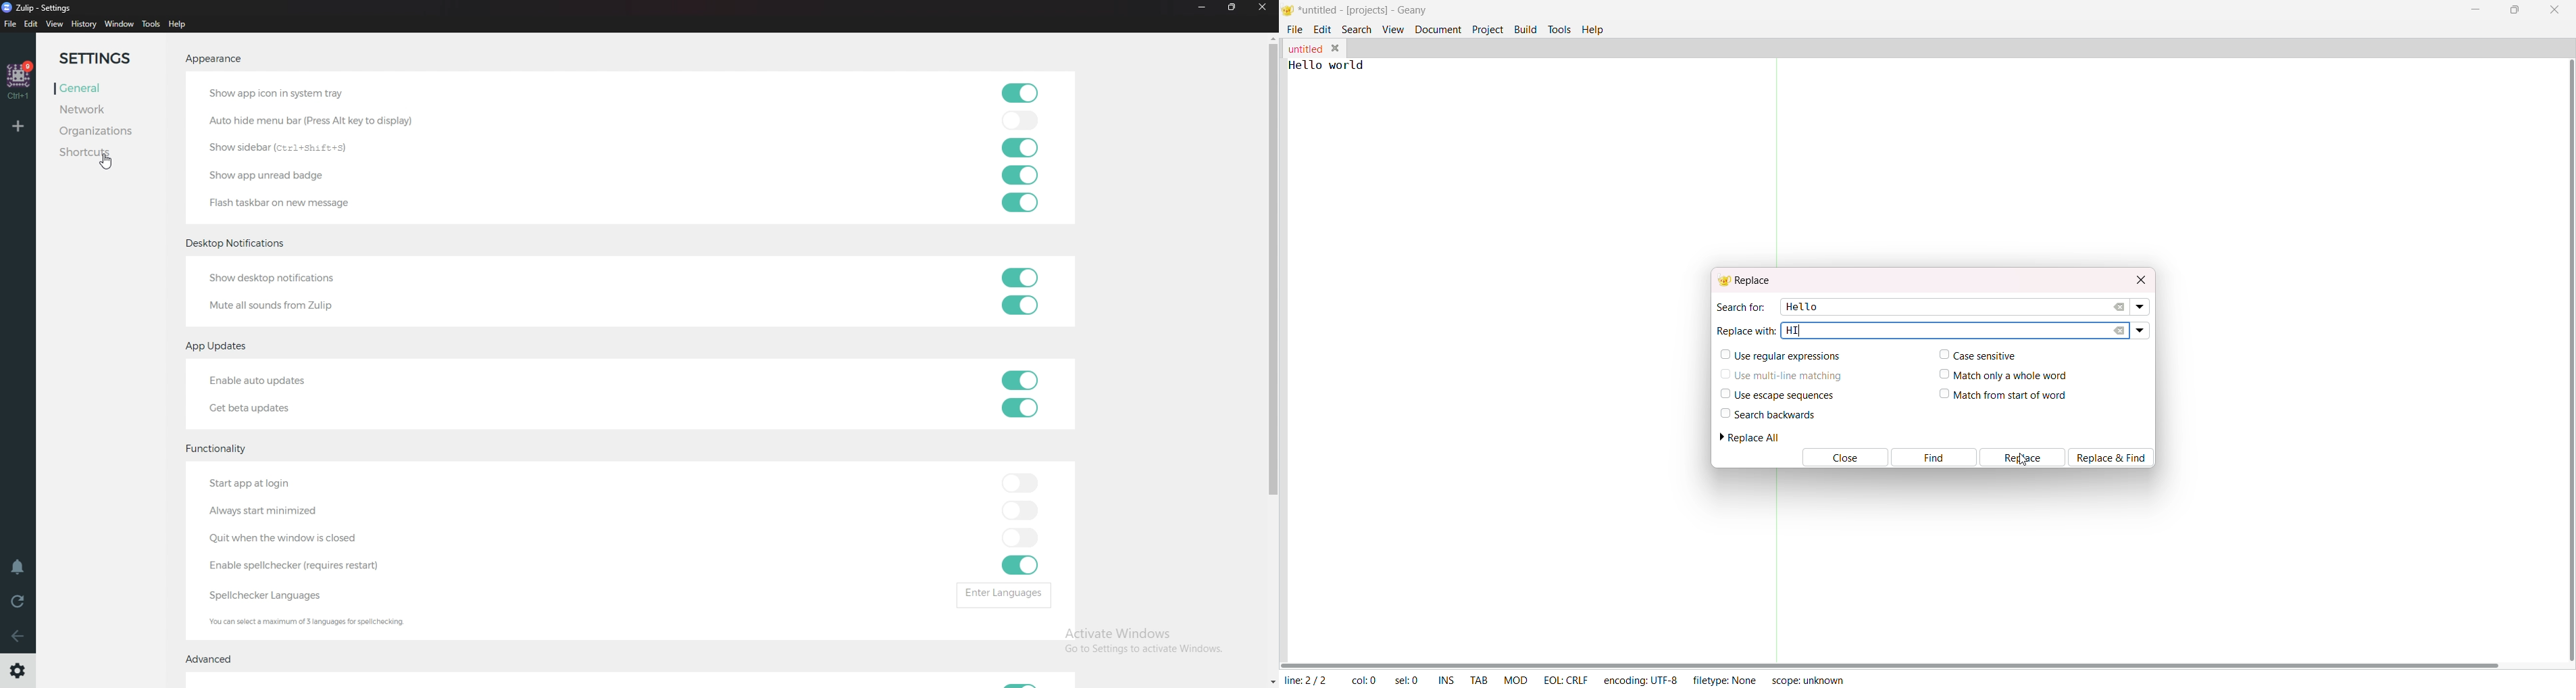 This screenshot has height=700, width=2576. Describe the element at coordinates (1776, 566) in the screenshot. I see `Separator` at that location.